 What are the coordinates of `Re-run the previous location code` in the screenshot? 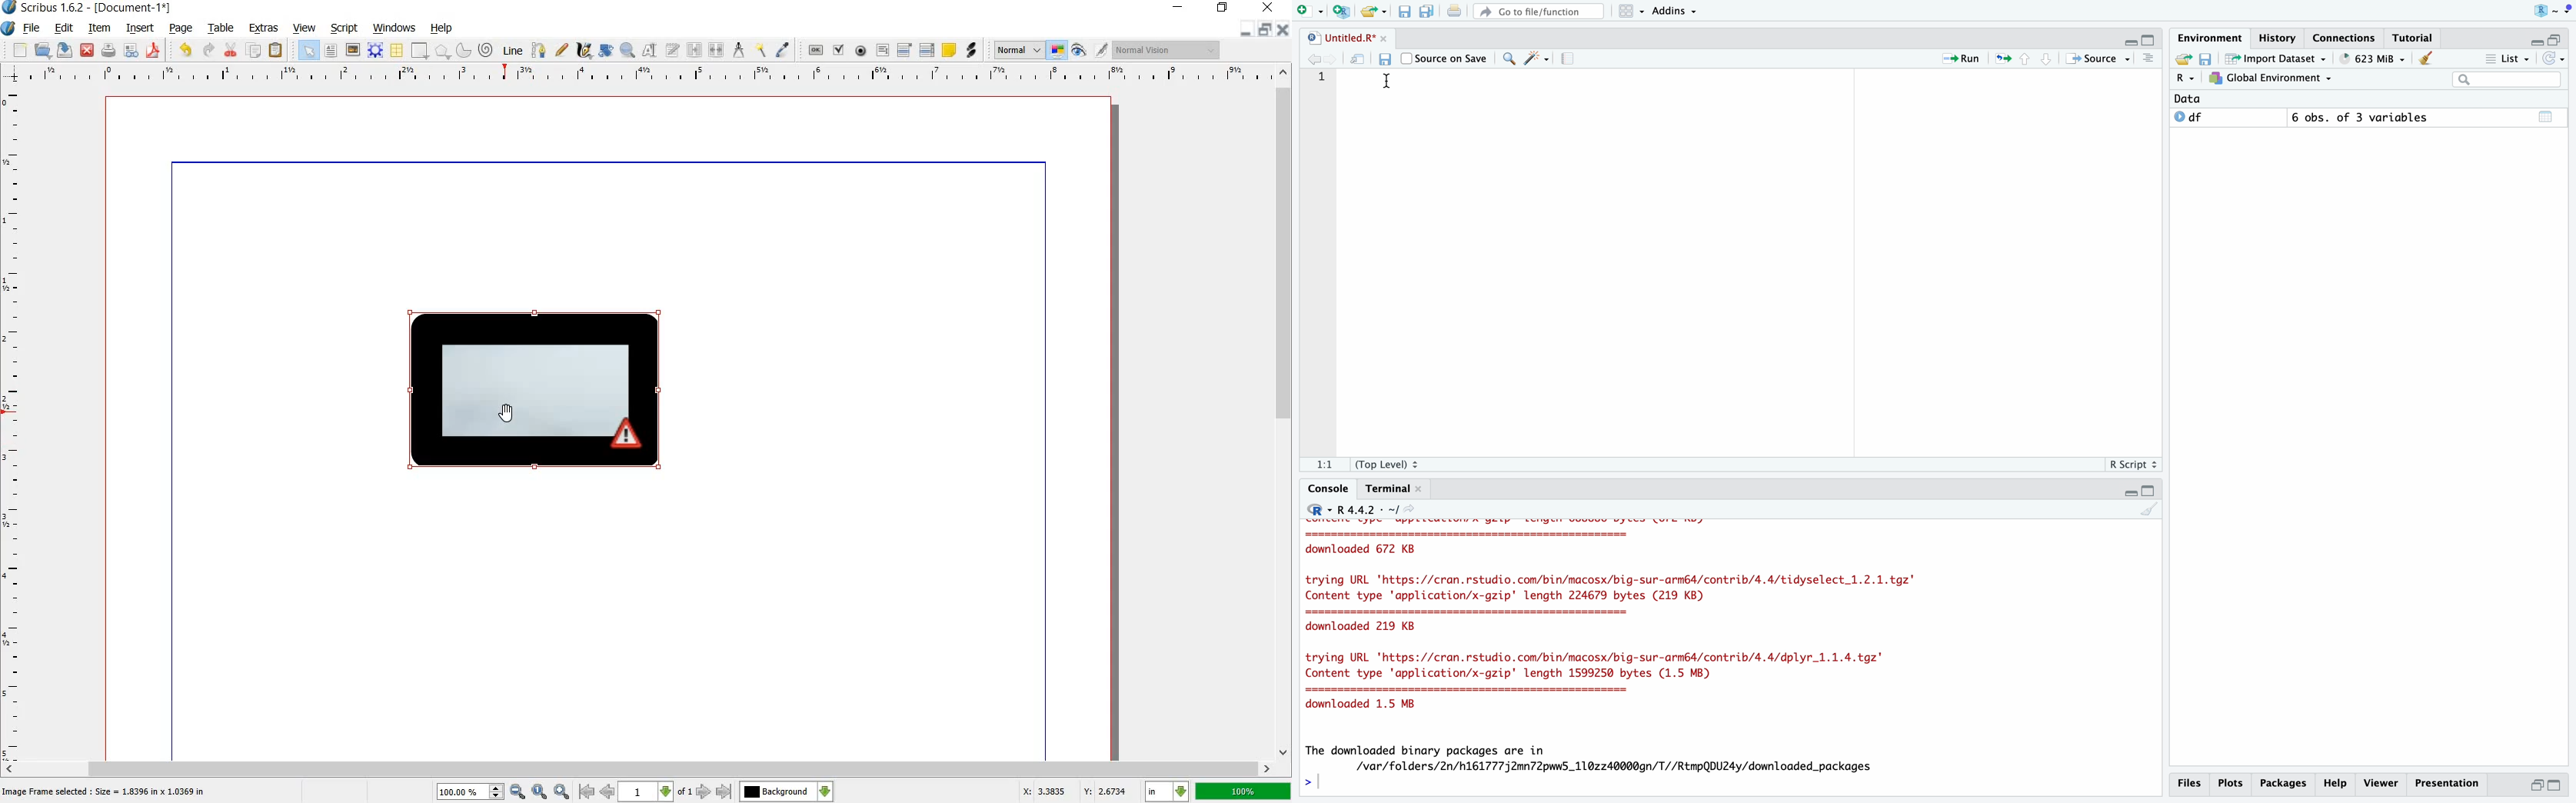 It's located at (2003, 58).